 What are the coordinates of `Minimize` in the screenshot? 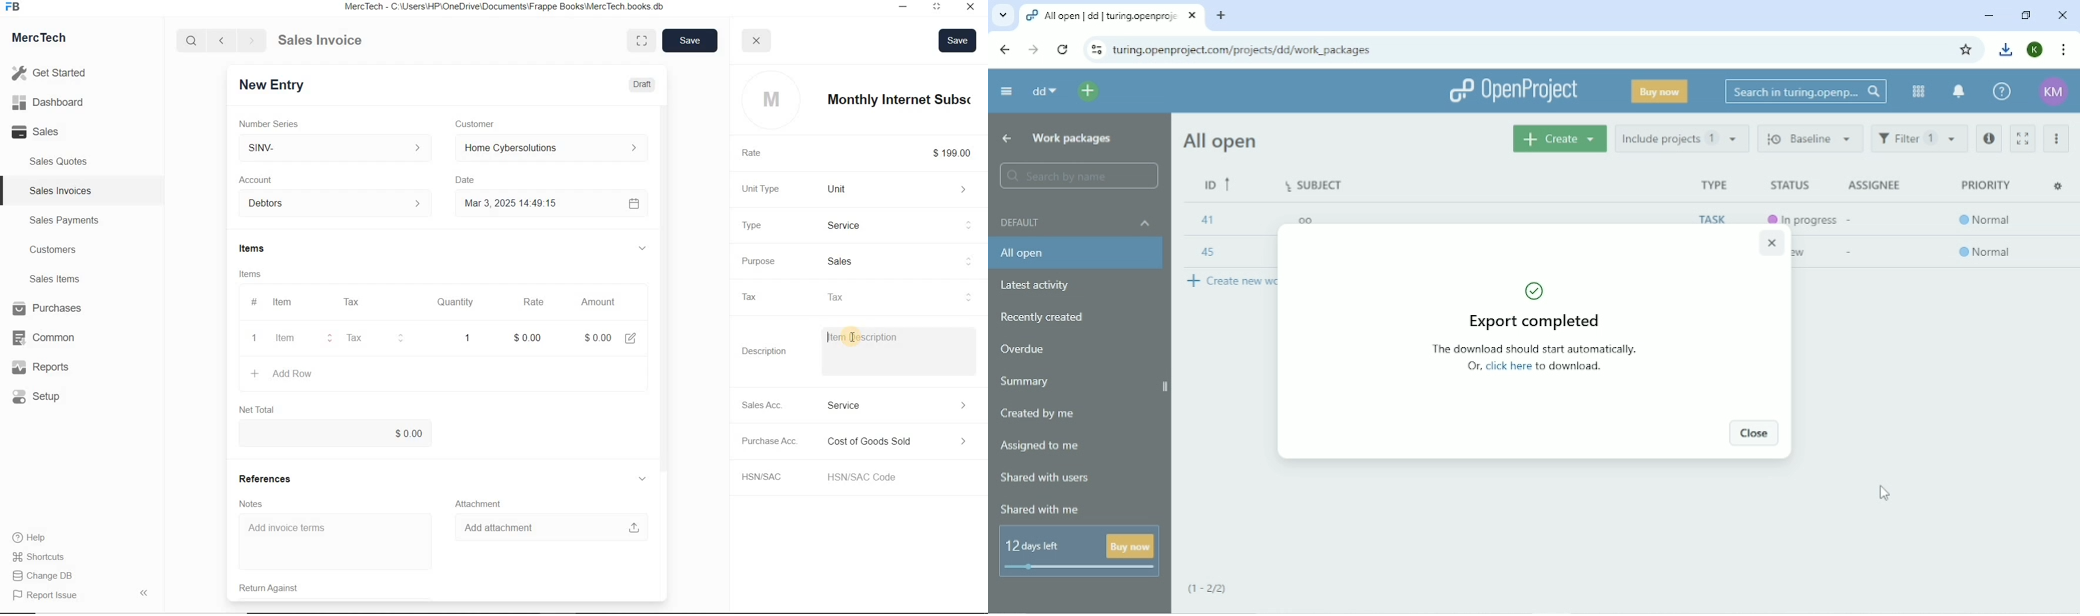 It's located at (892, 8).